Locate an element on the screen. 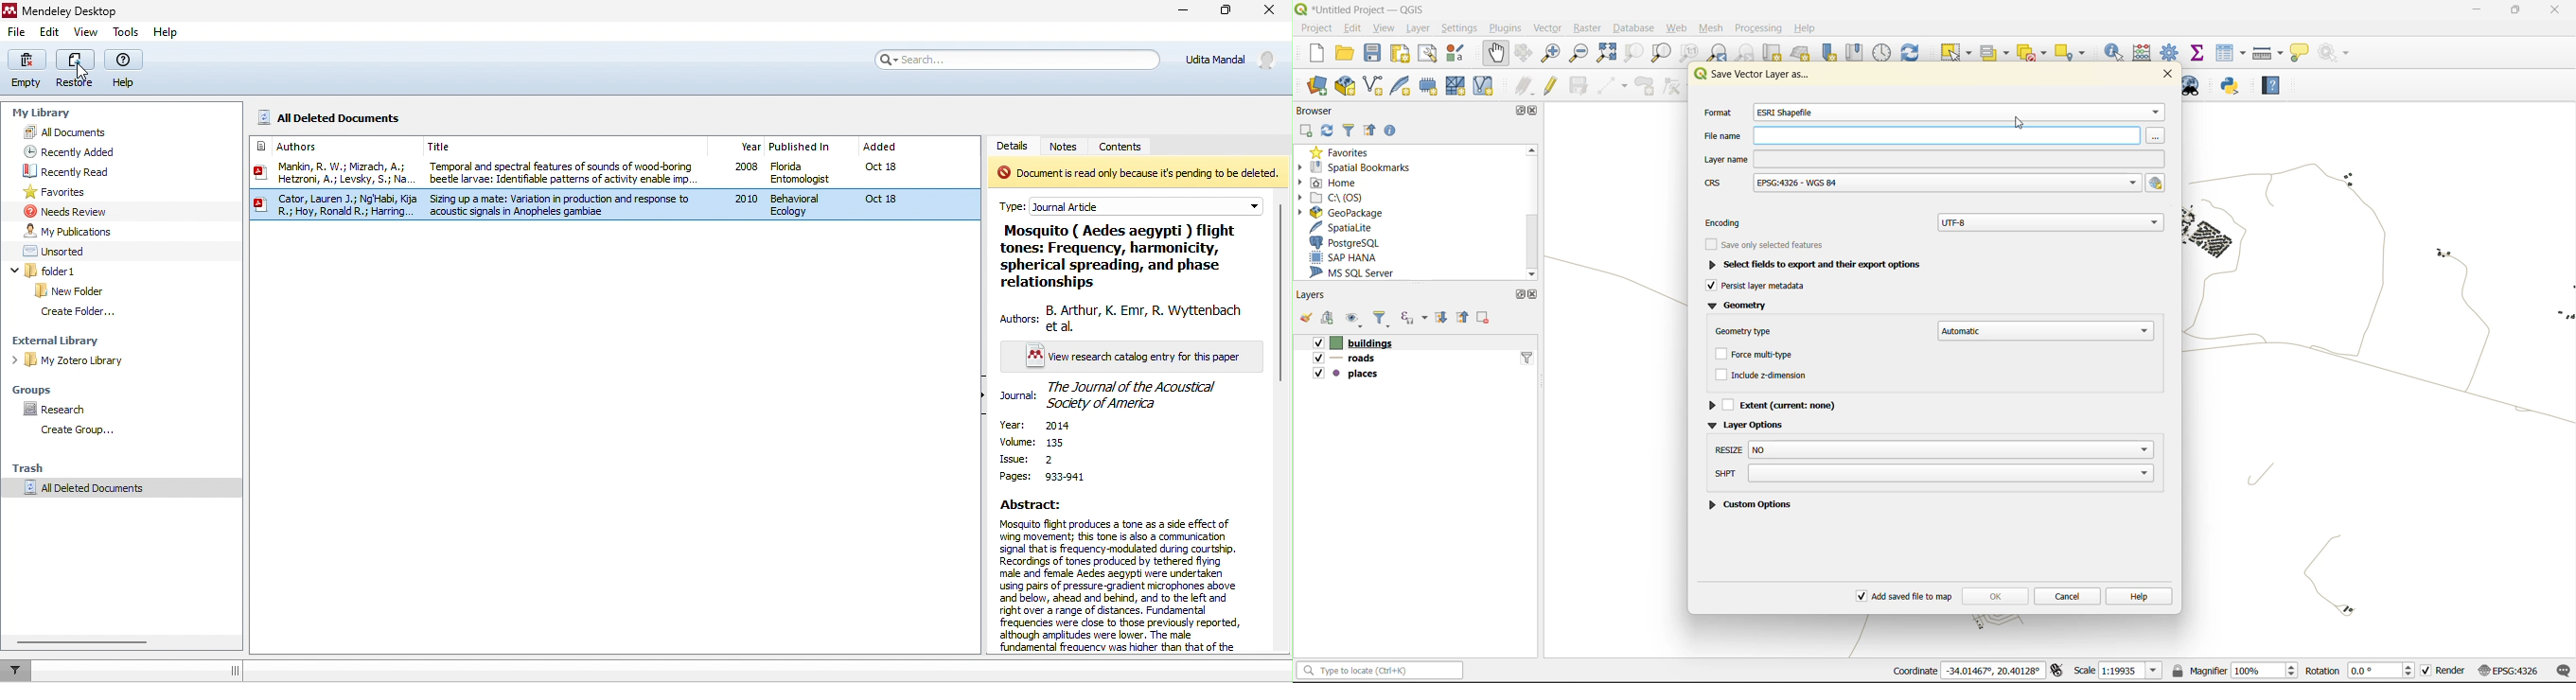 The height and width of the screenshot is (700, 2576). restore is located at coordinates (78, 69).